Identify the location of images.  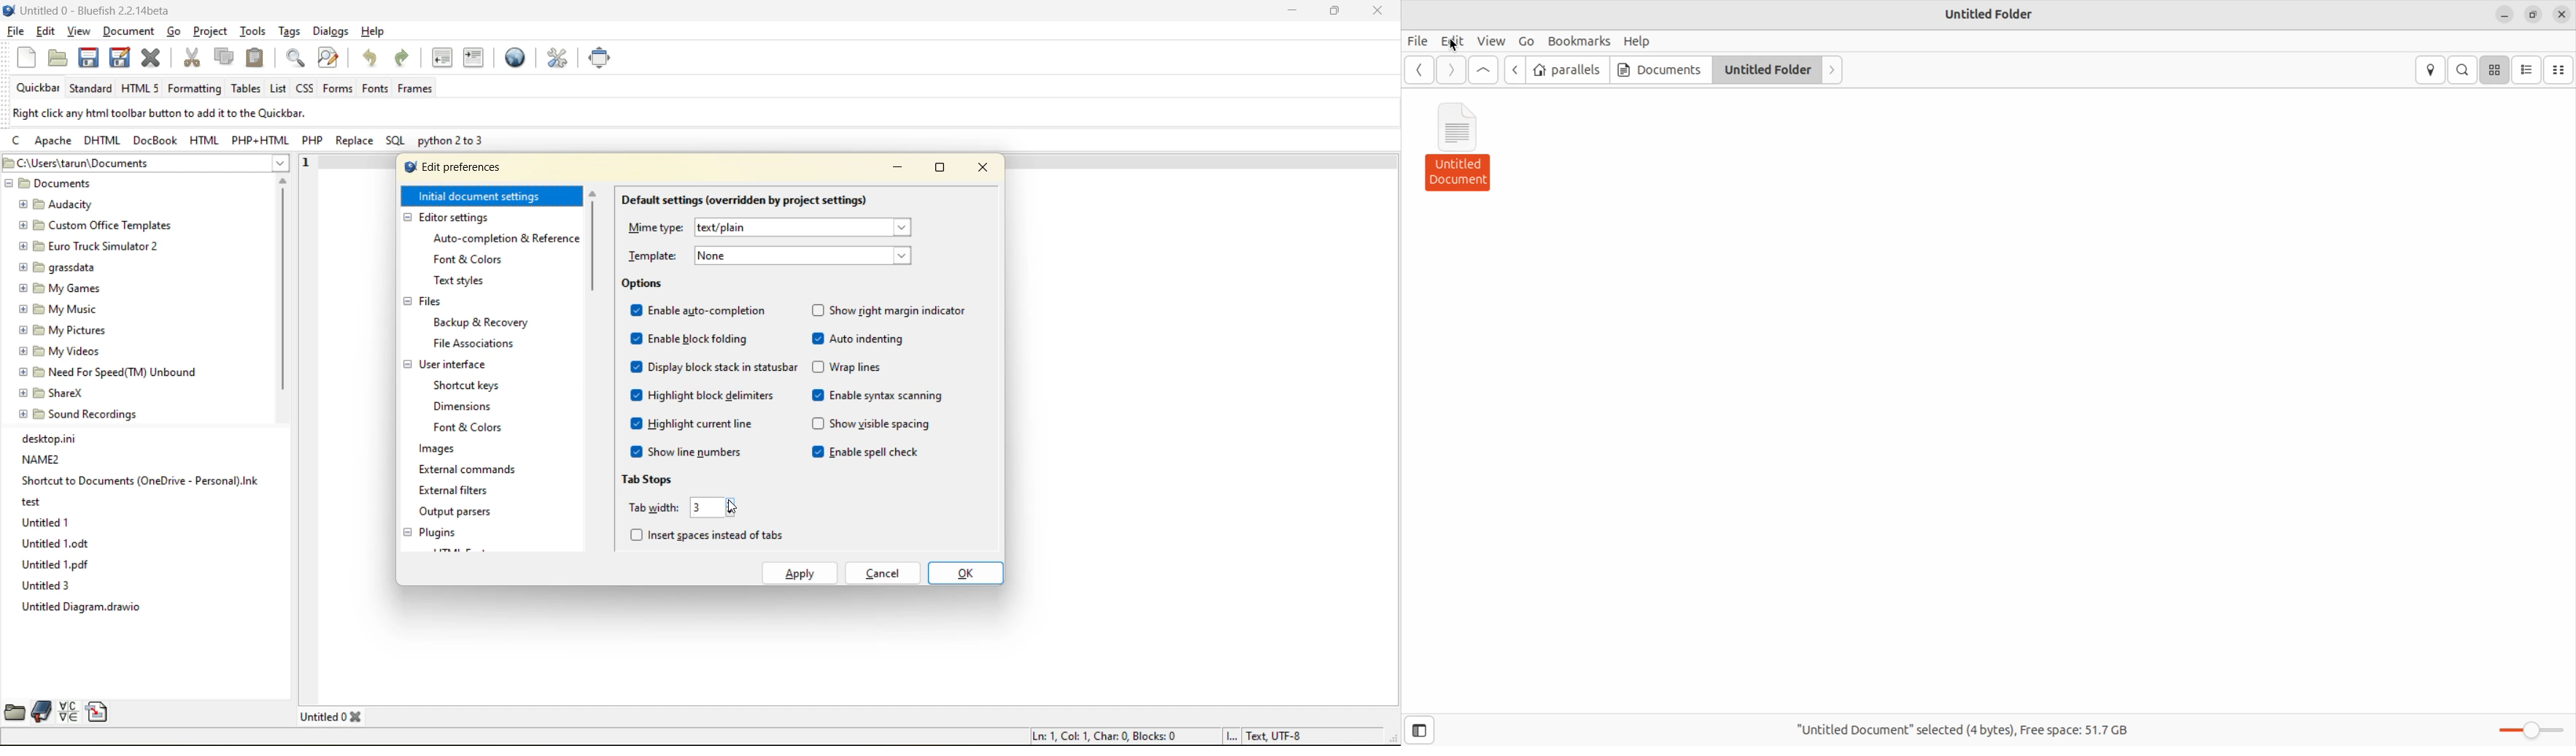
(437, 450).